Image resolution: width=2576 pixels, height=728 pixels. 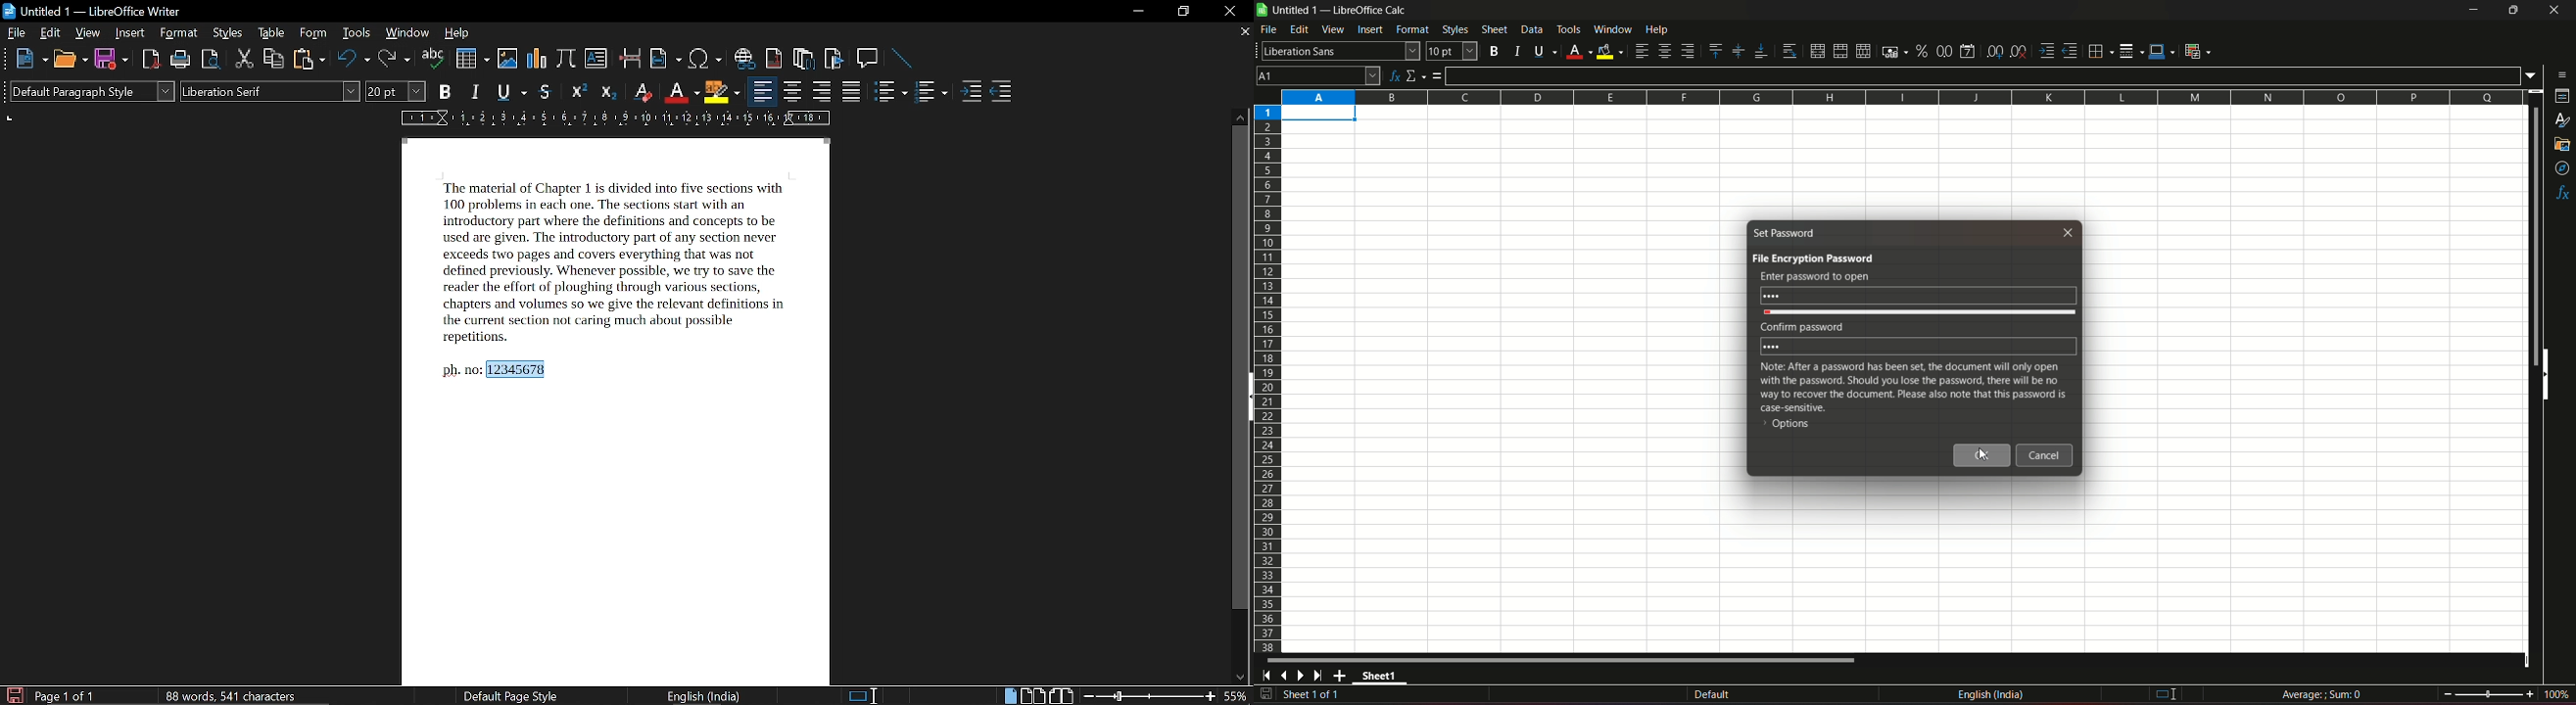 What do you see at coordinates (2020, 51) in the screenshot?
I see `delete decimal point` at bounding box center [2020, 51].